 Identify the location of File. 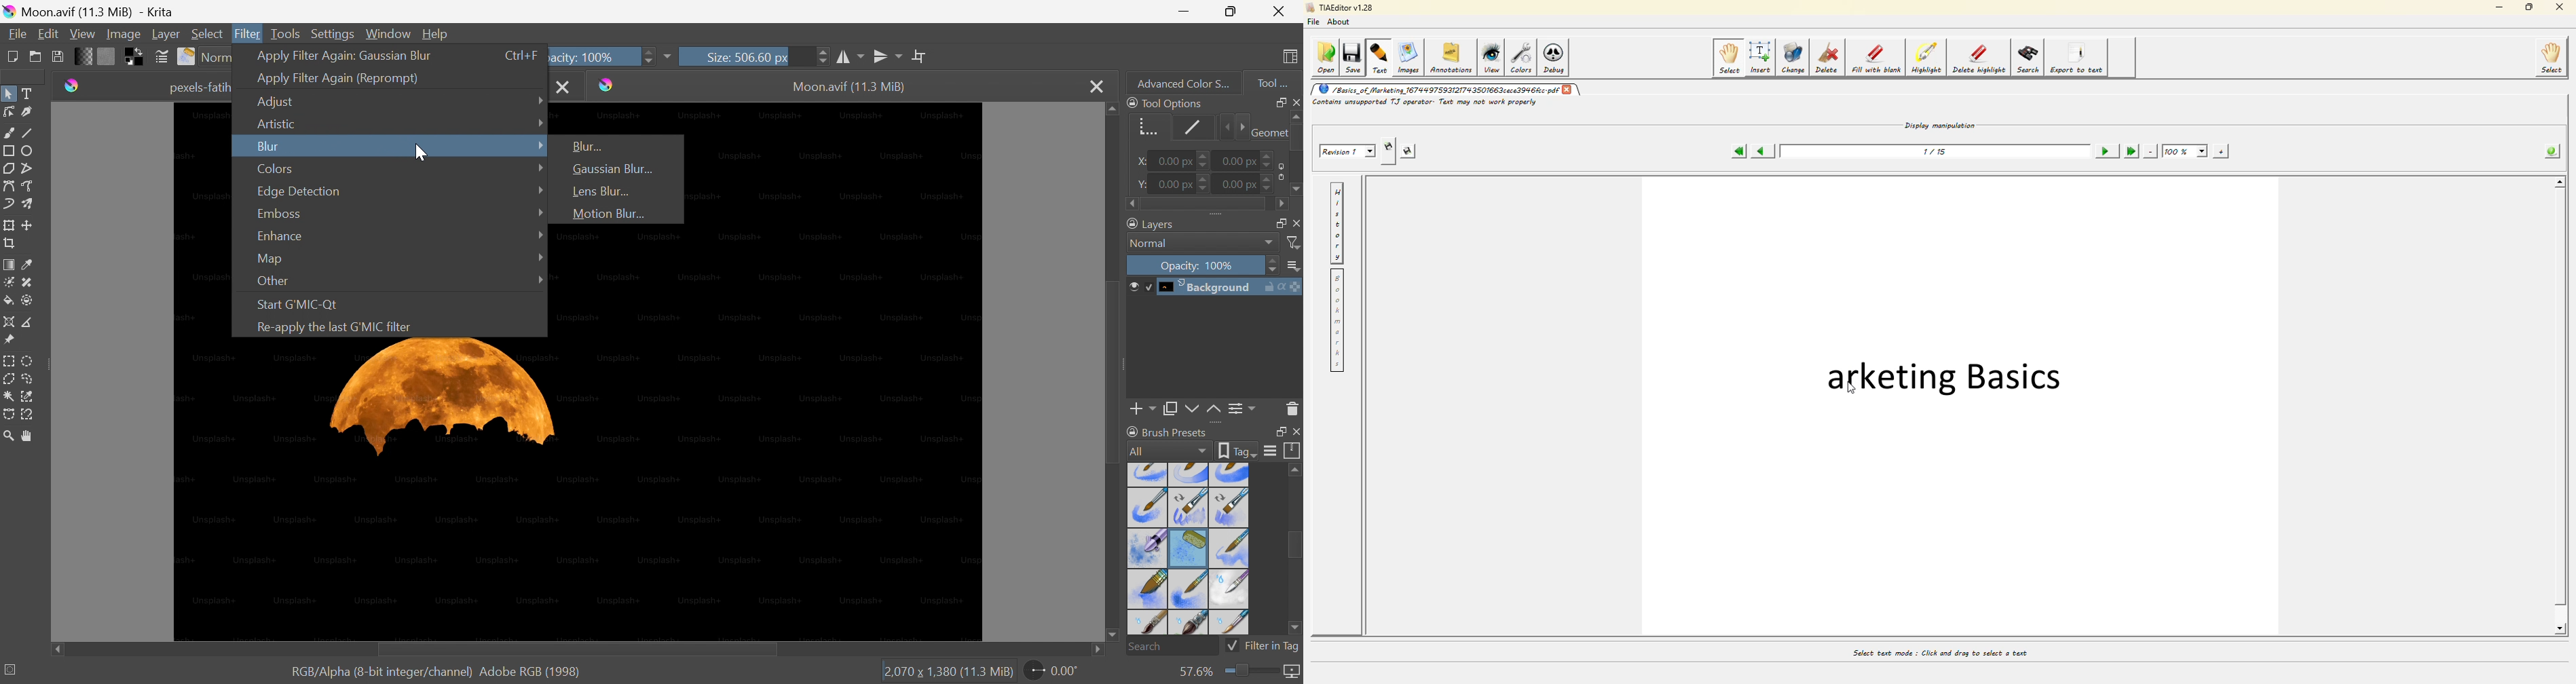
(18, 35).